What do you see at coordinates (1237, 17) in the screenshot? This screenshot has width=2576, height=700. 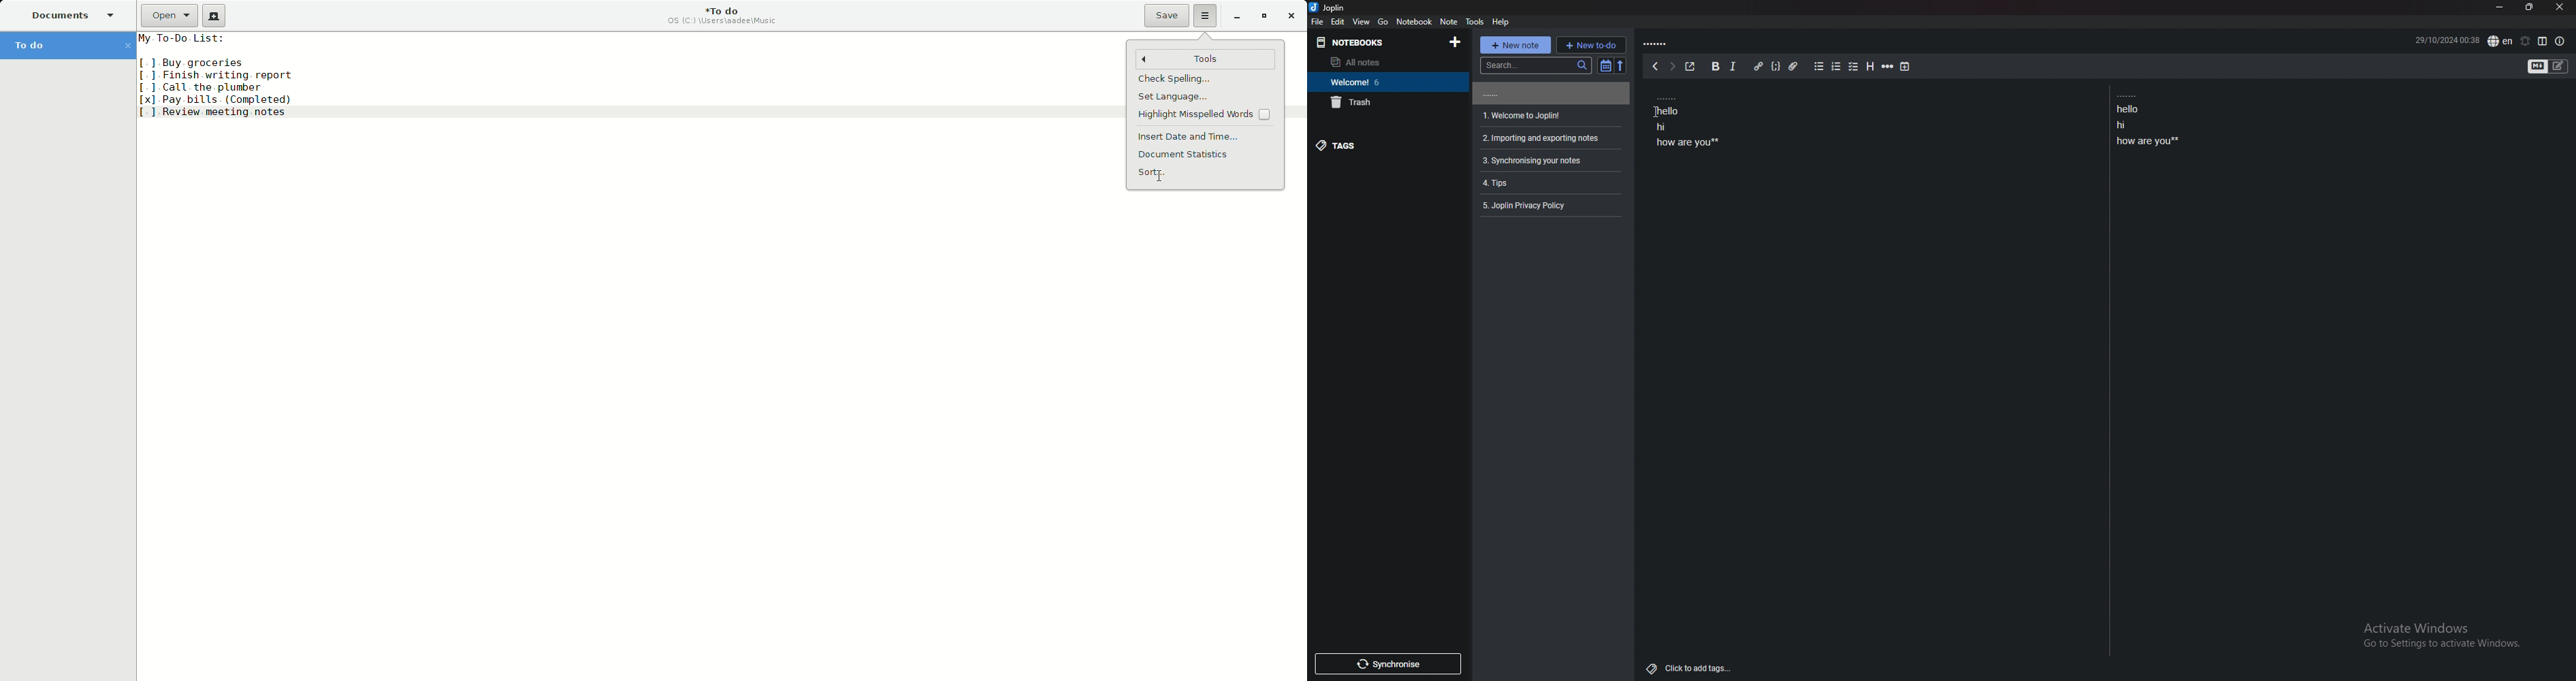 I see `Minimize` at bounding box center [1237, 17].